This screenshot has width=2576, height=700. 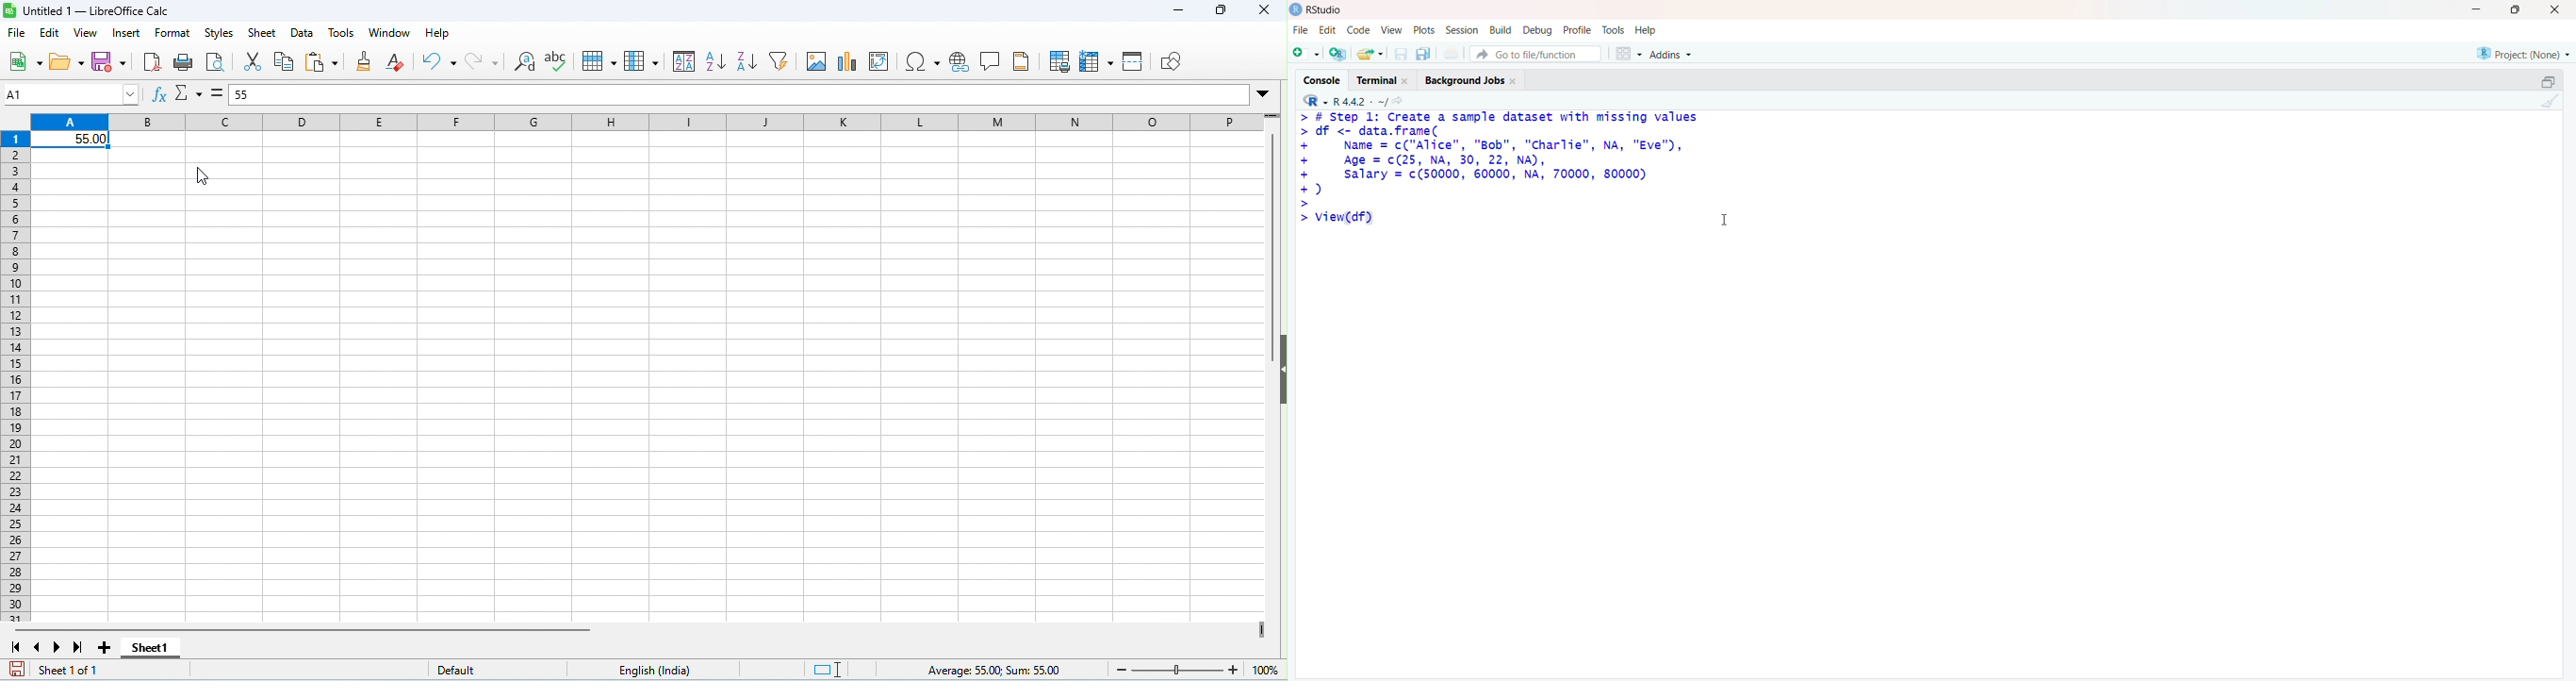 What do you see at coordinates (2551, 82) in the screenshot?
I see `Maximize` at bounding box center [2551, 82].